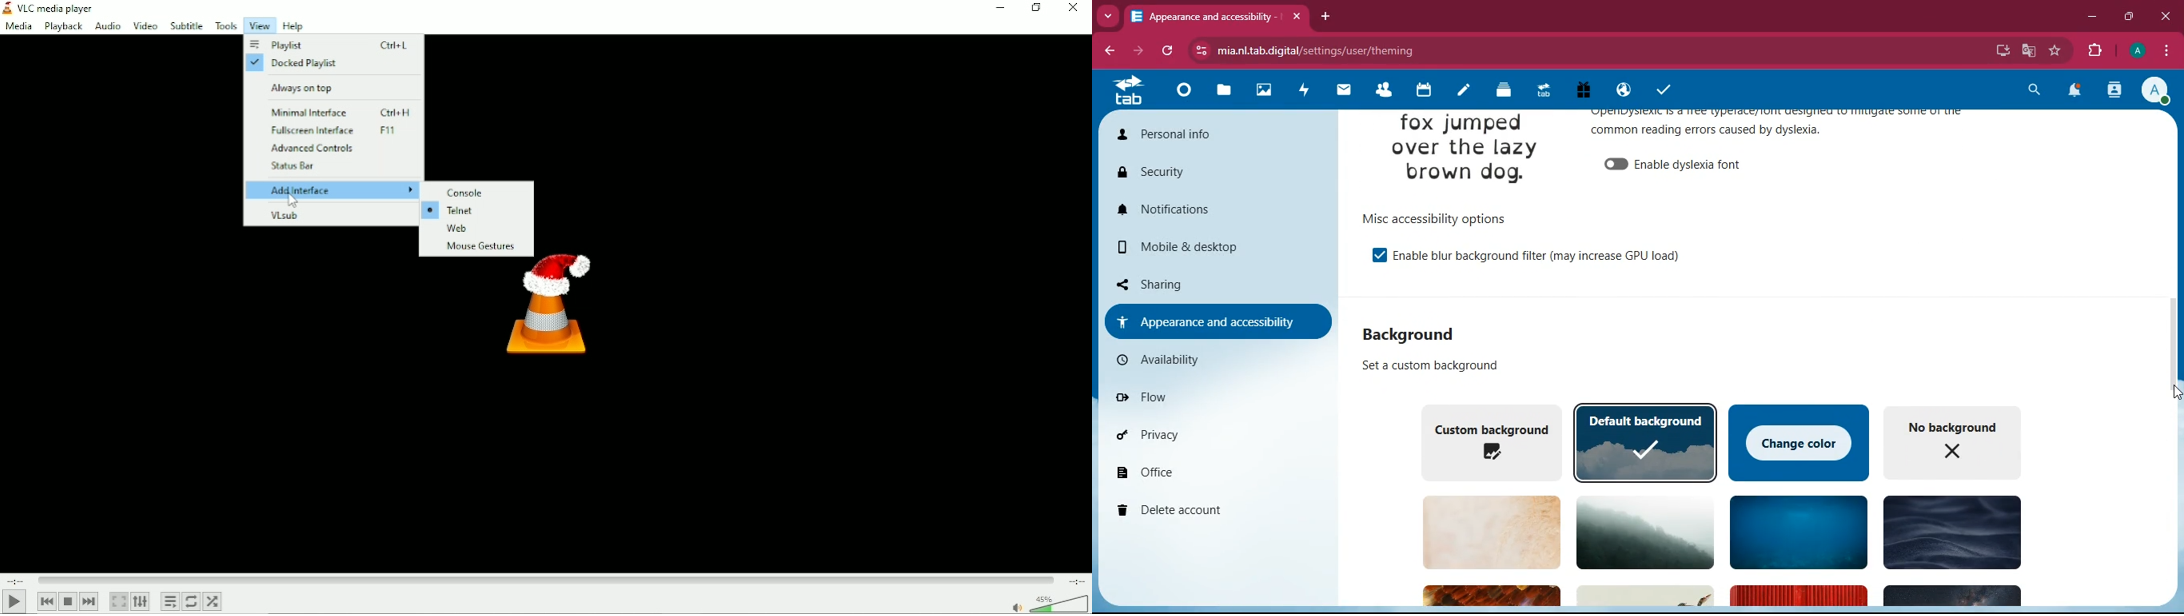 This screenshot has width=2184, height=616. Describe the element at coordinates (1214, 174) in the screenshot. I see `security` at that location.